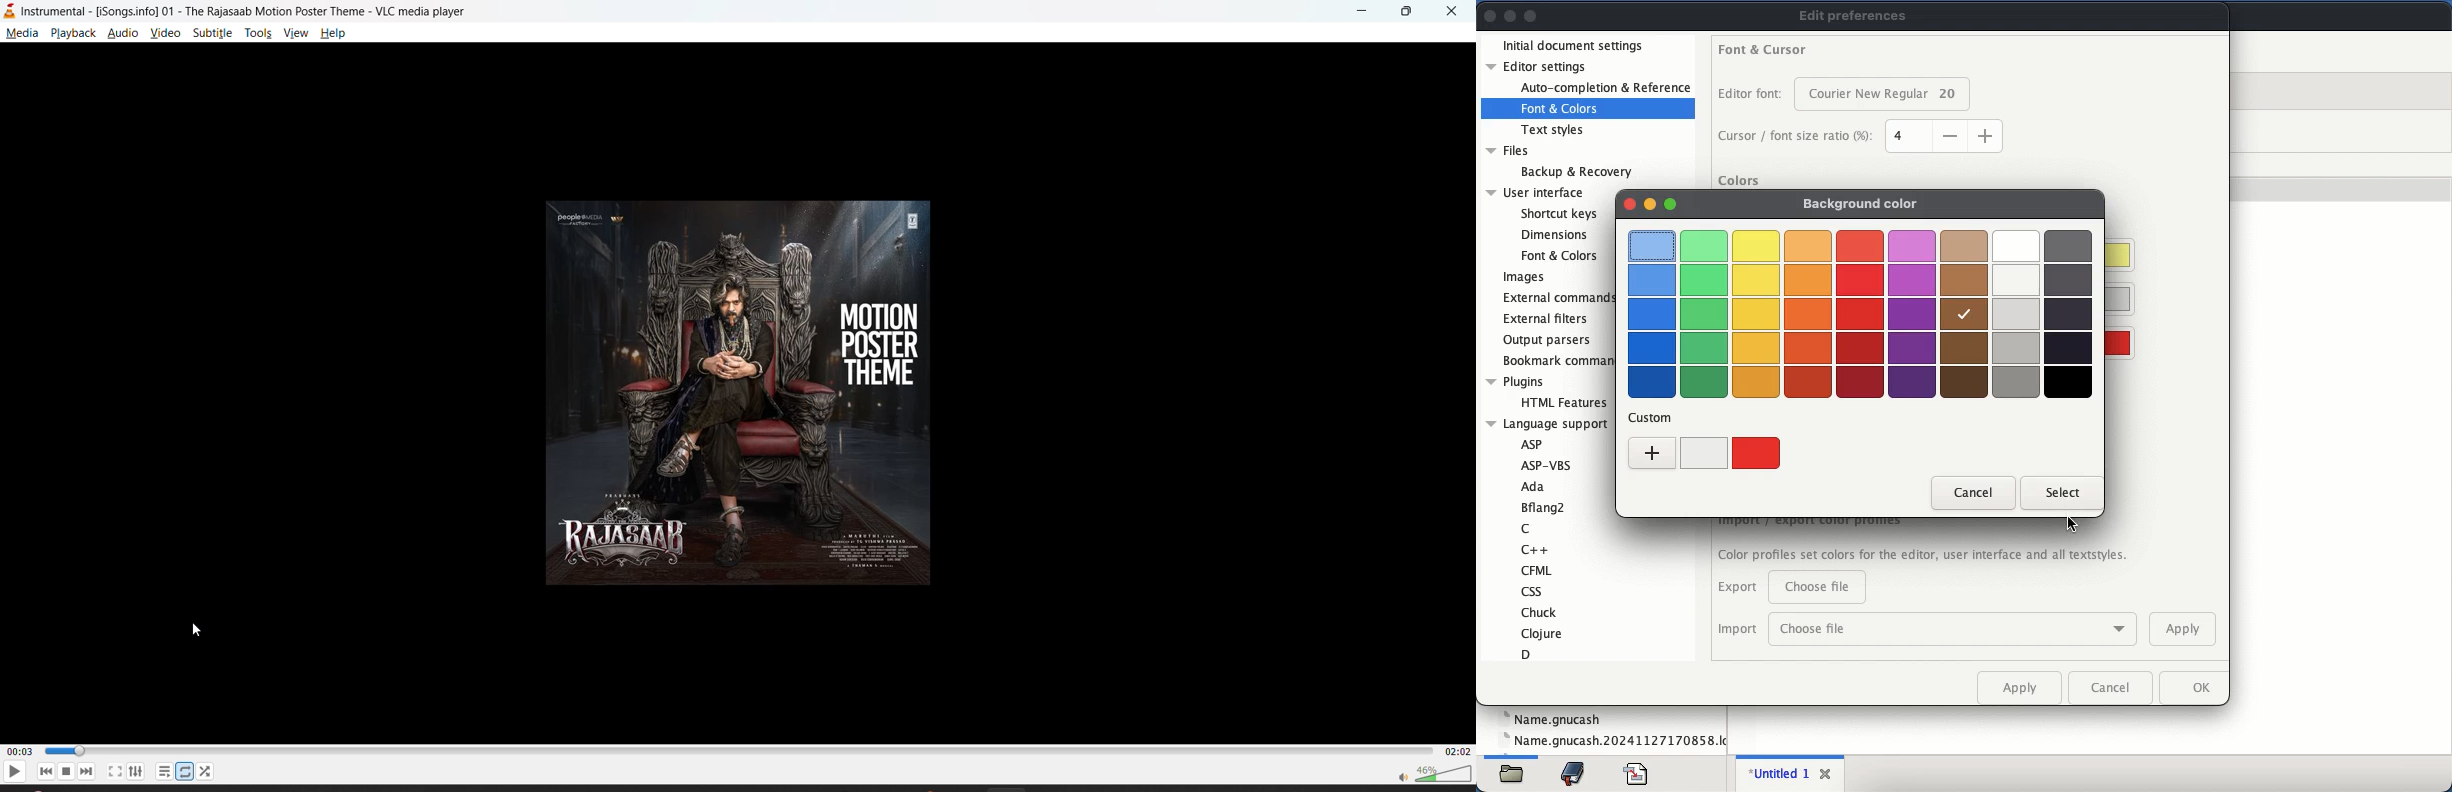 The height and width of the screenshot is (812, 2464). What do you see at coordinates (138, 772) in the screenshot?
I see `settings` at bounding box center [138, 772].